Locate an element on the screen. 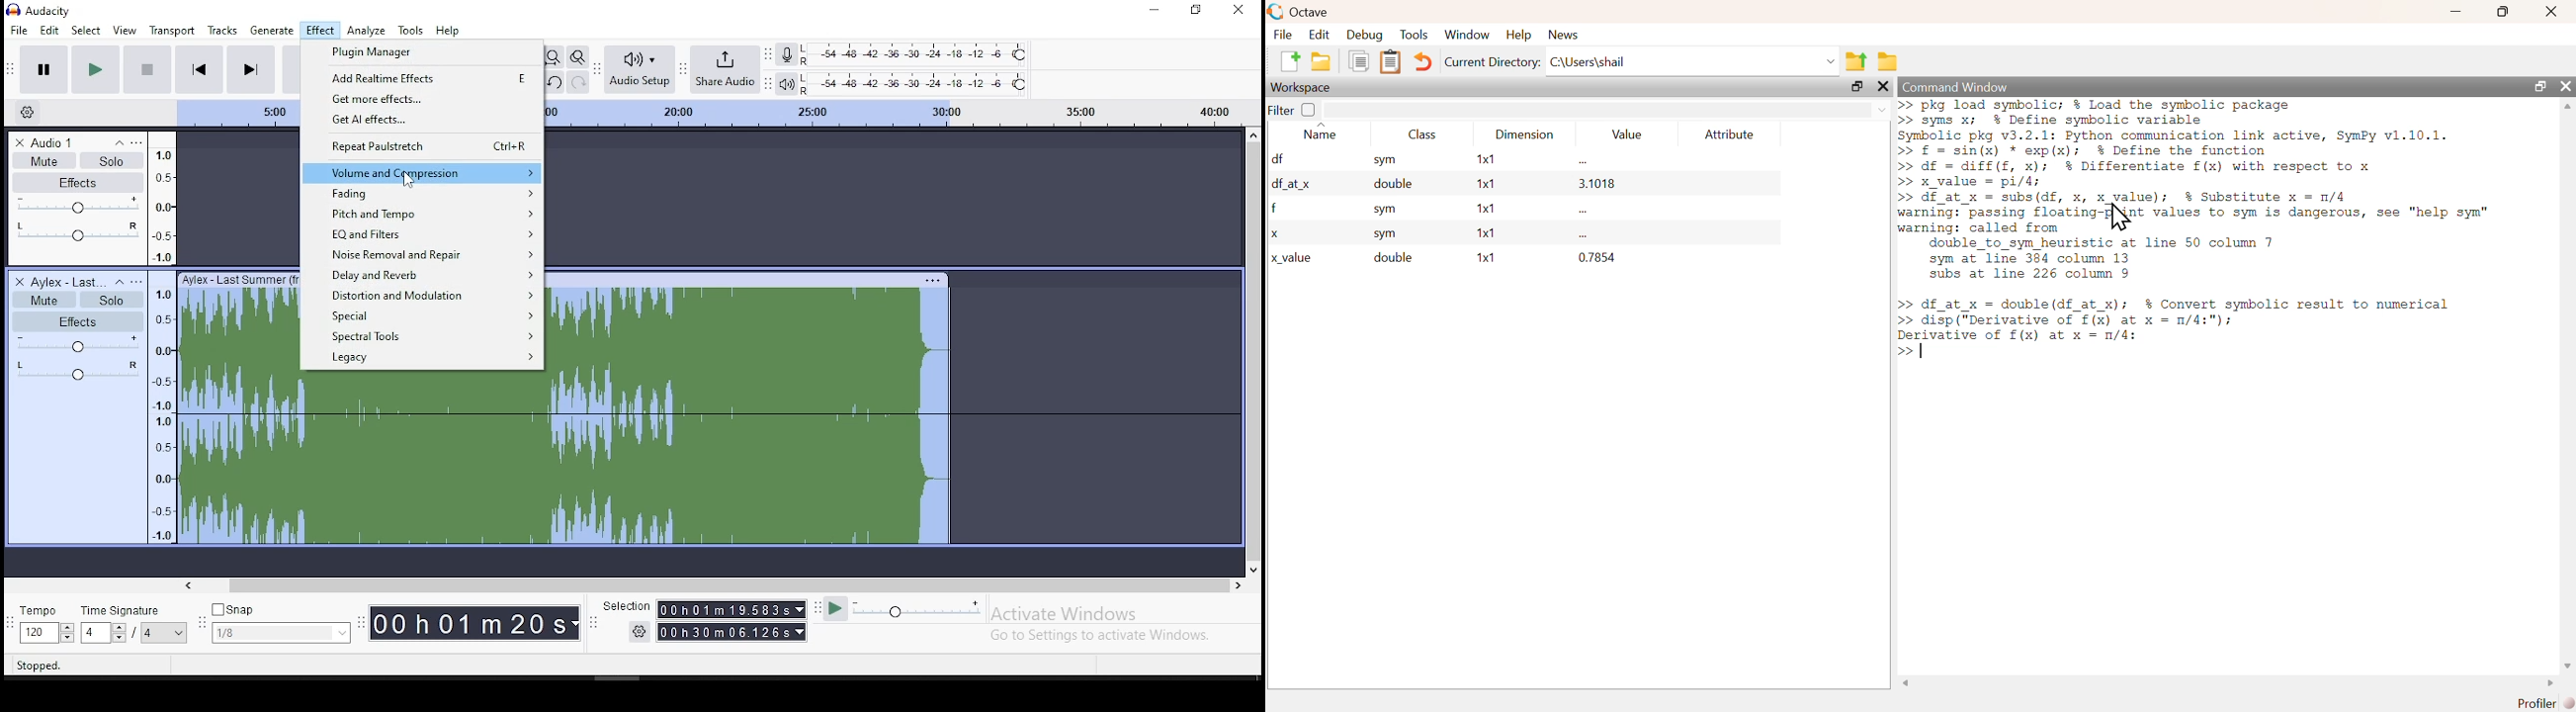  effects is located at coordinates (78, 321).